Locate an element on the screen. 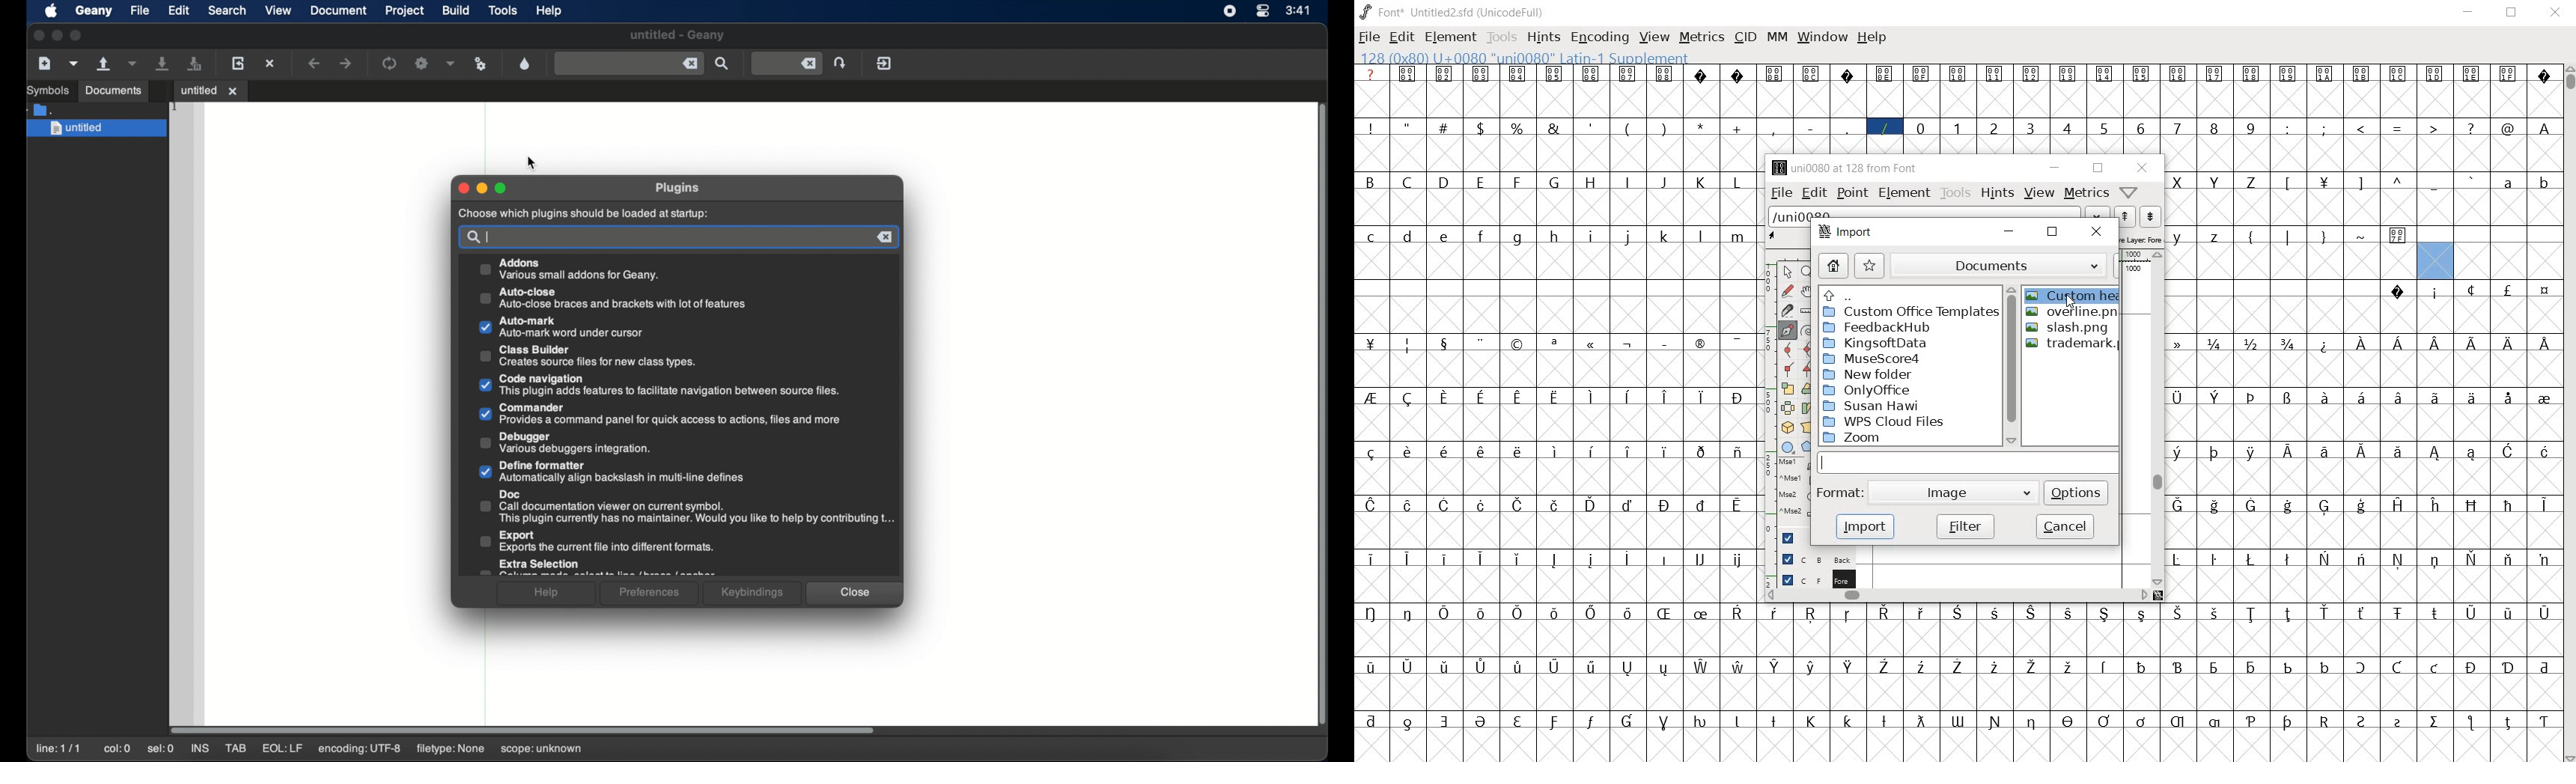  glyph is located at coordinates (1920, 74).